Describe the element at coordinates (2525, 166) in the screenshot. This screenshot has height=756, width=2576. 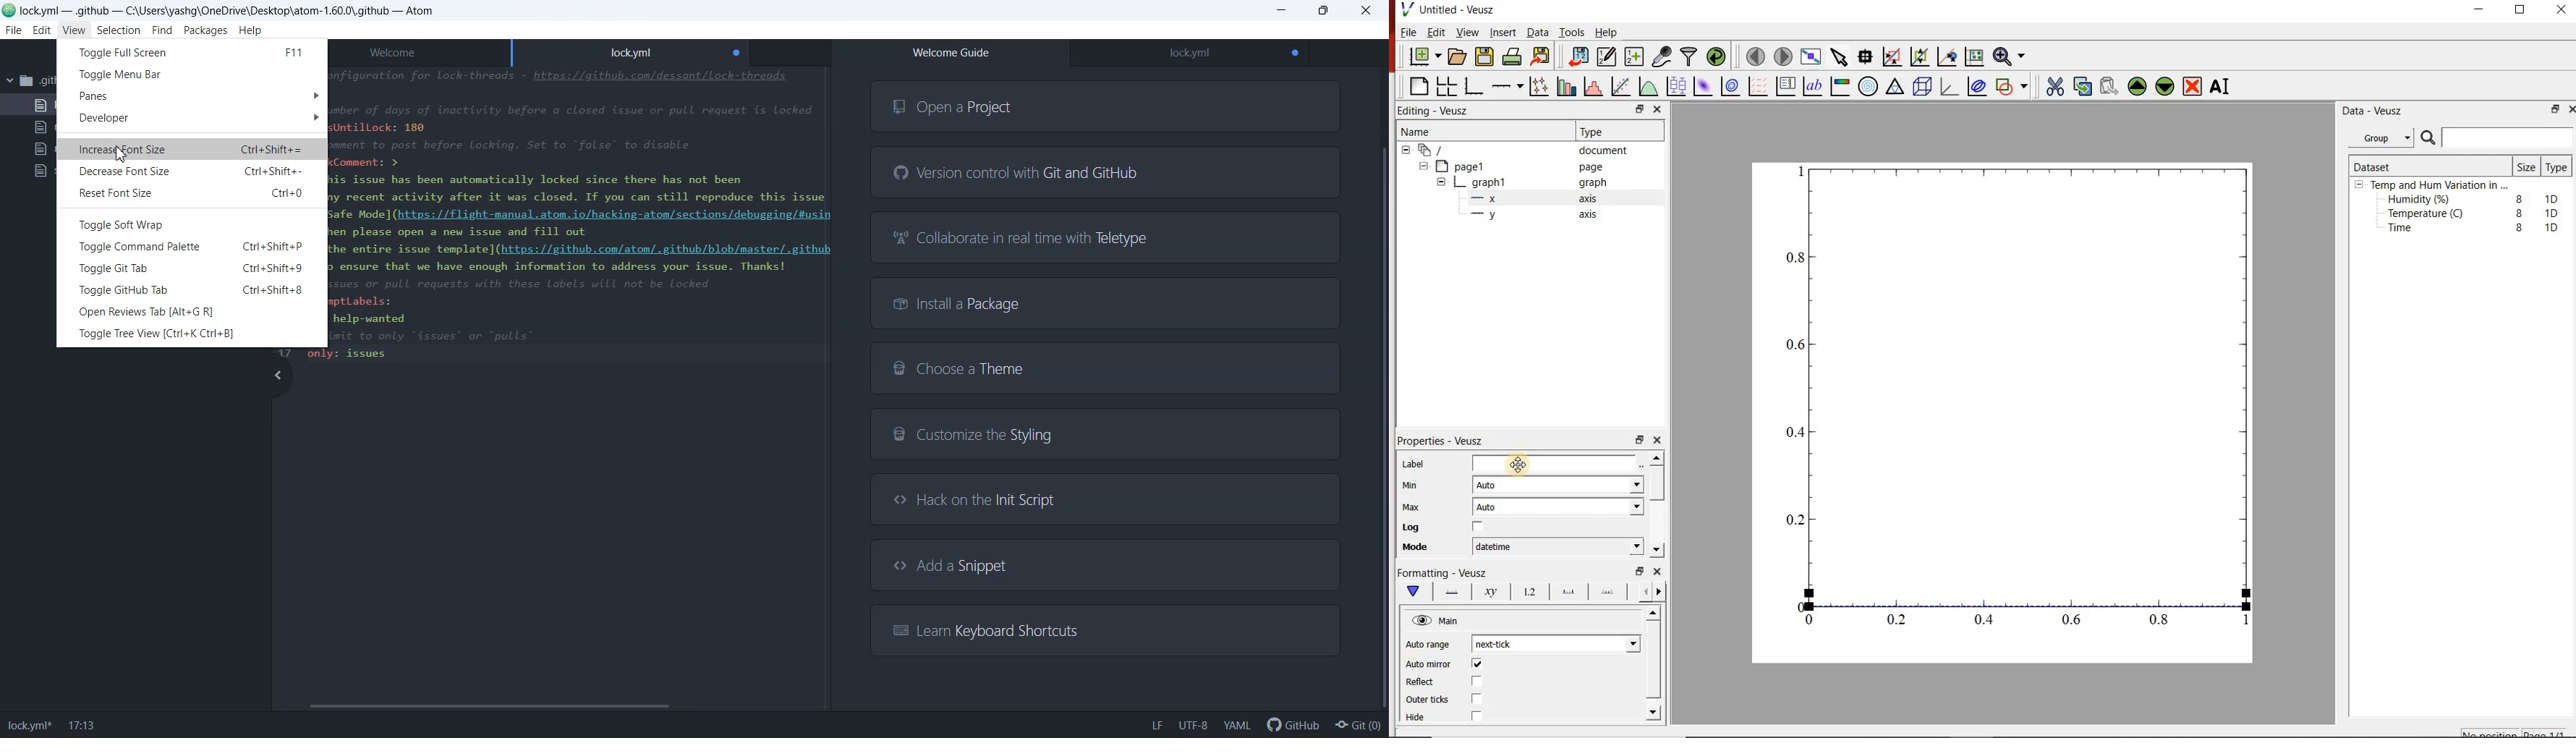
I see `Size` at that location.